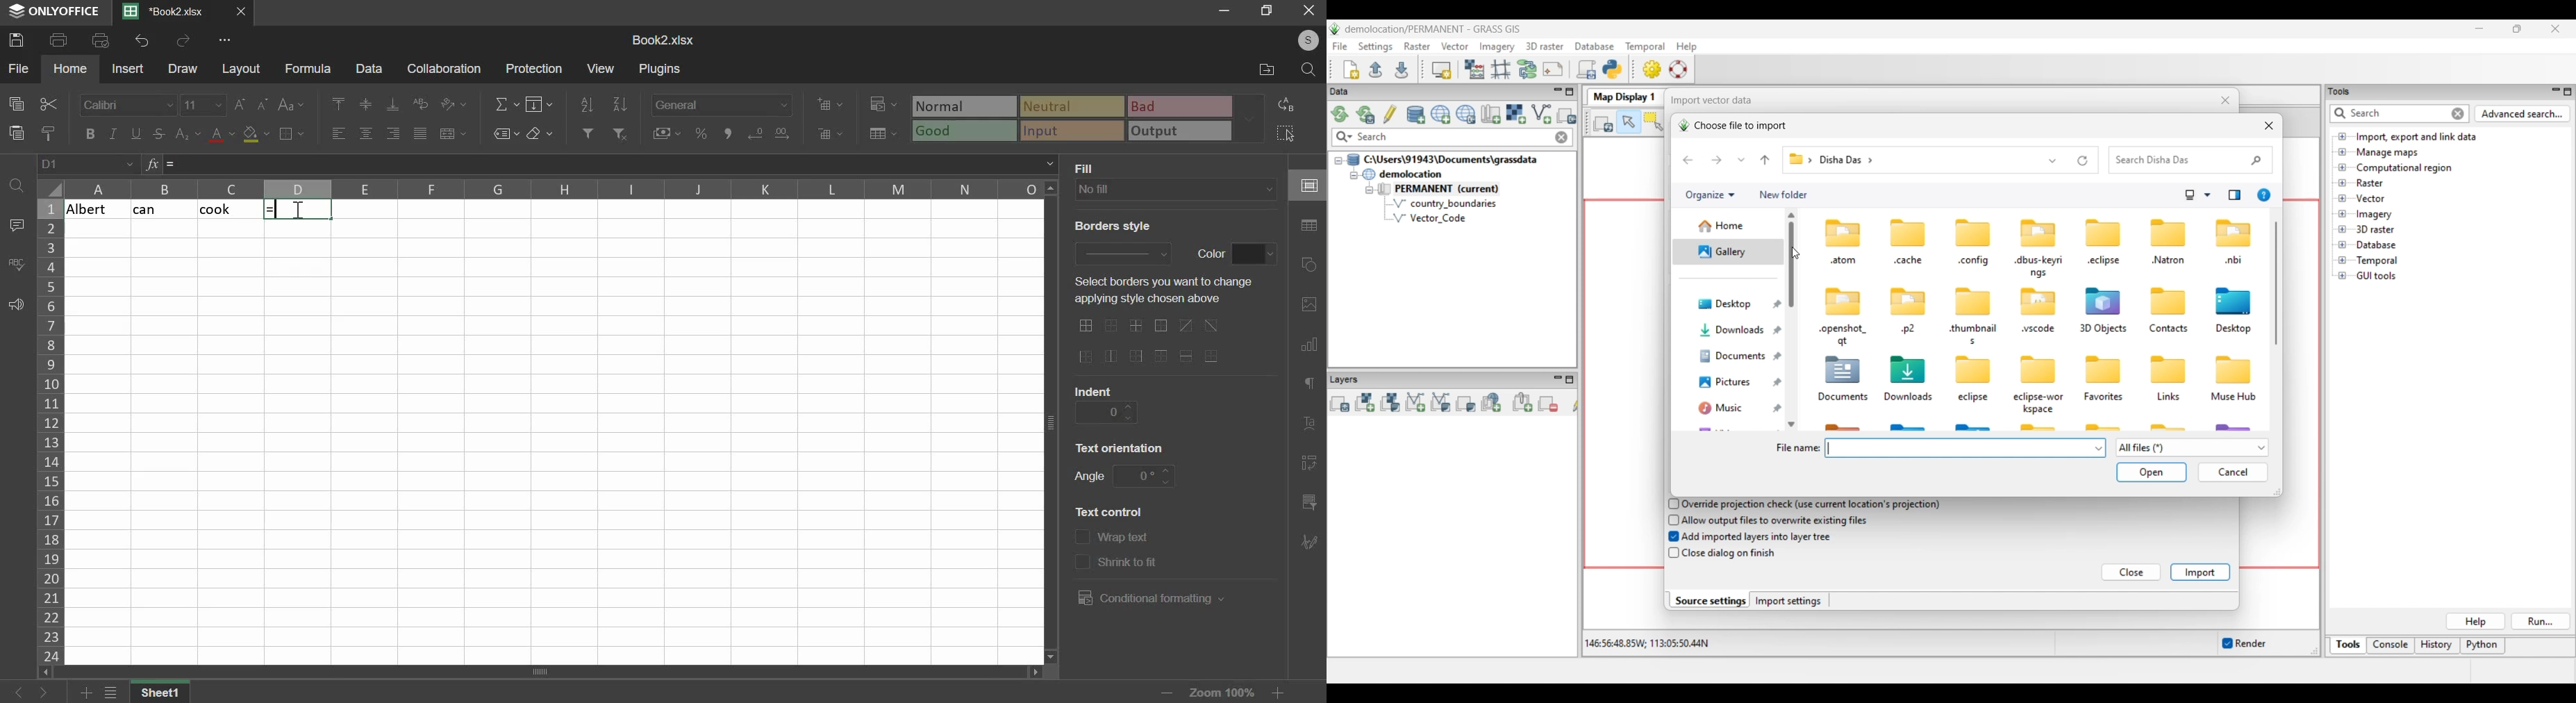 Image resolution: width=2576 pixels, height=728 pixels. I want to click on text, so click(1129, 564).